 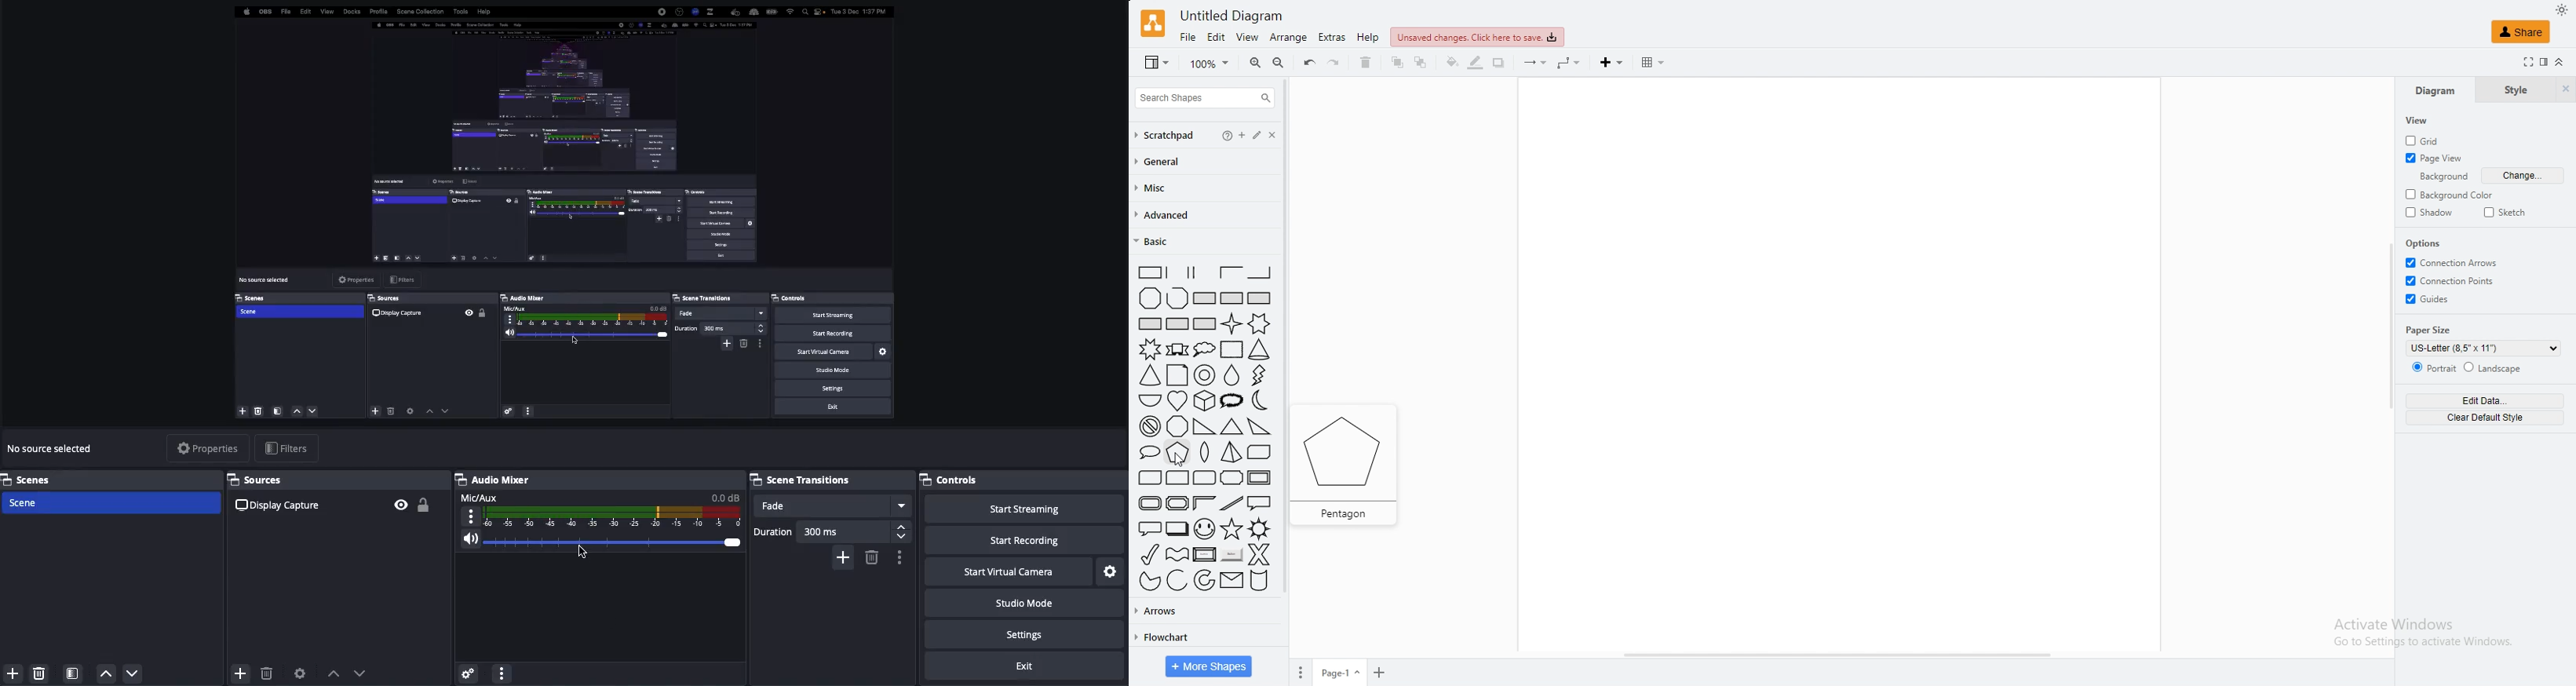 What do you see at coordinates (955, 480) in the screenshot?
I see `Controls` at bounding box center [955, 480].